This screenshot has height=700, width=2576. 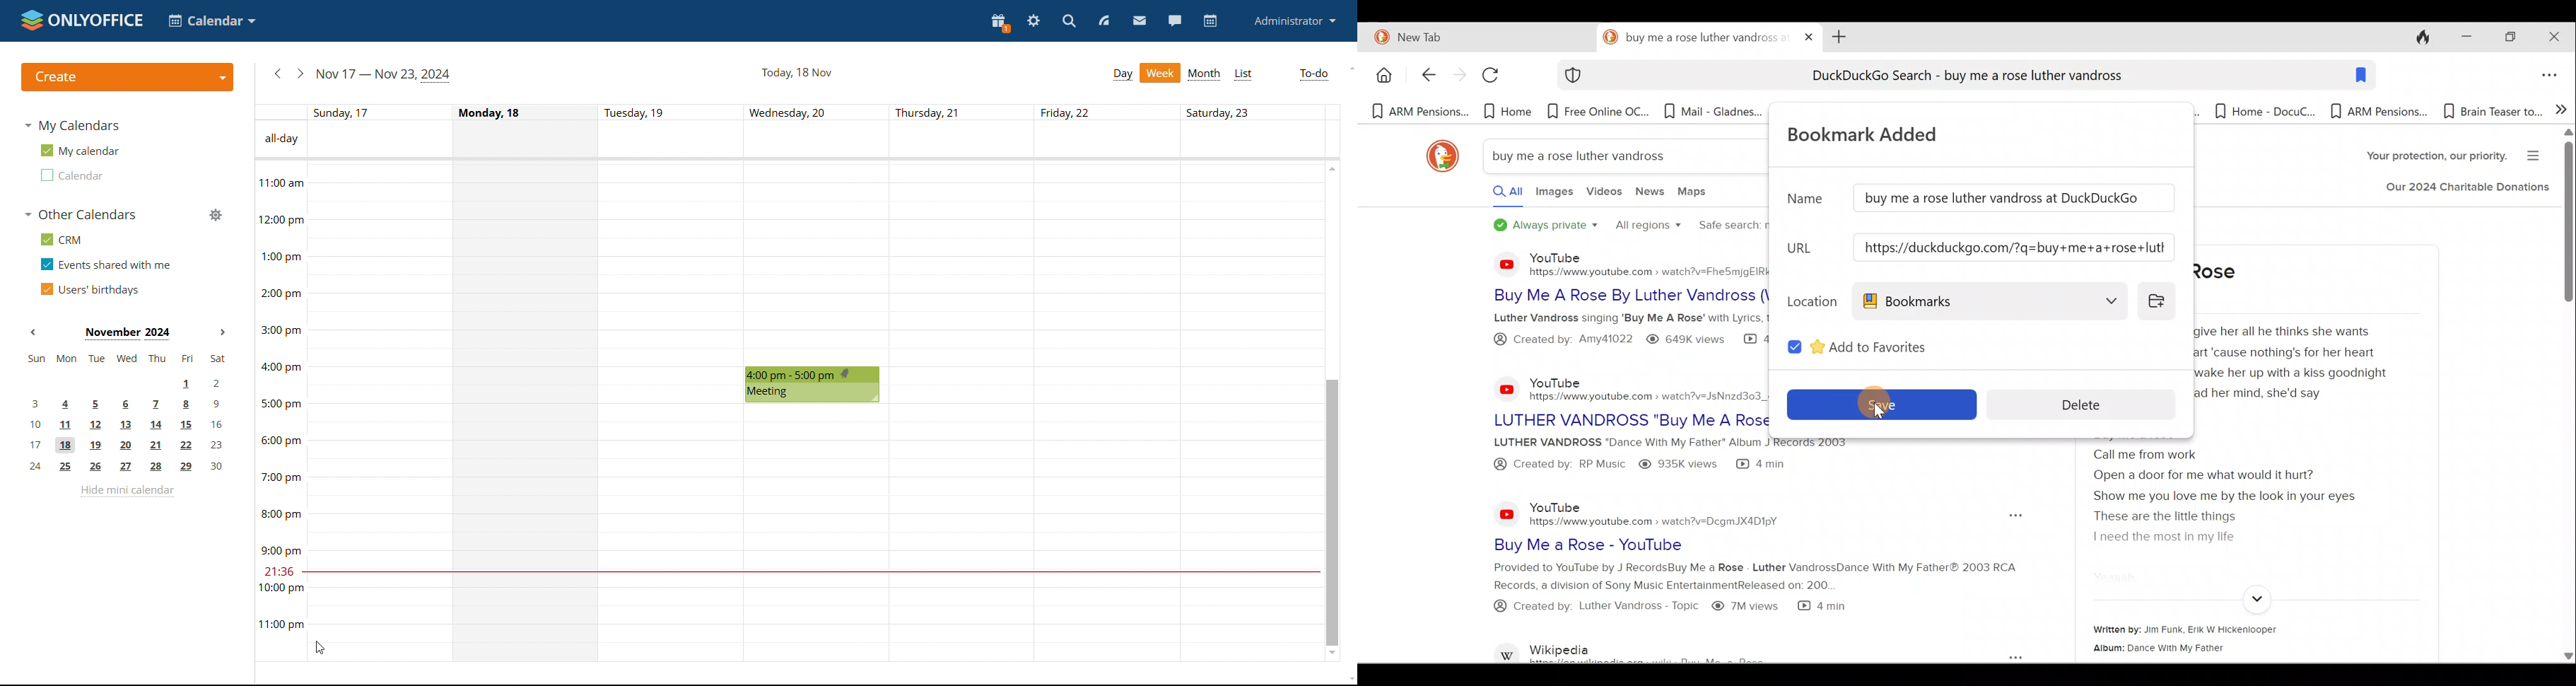 What do you see at coordinates (2426, 158) in the screenshot?
I see `Your protection, our charity` at bounding box center [2426, 158].